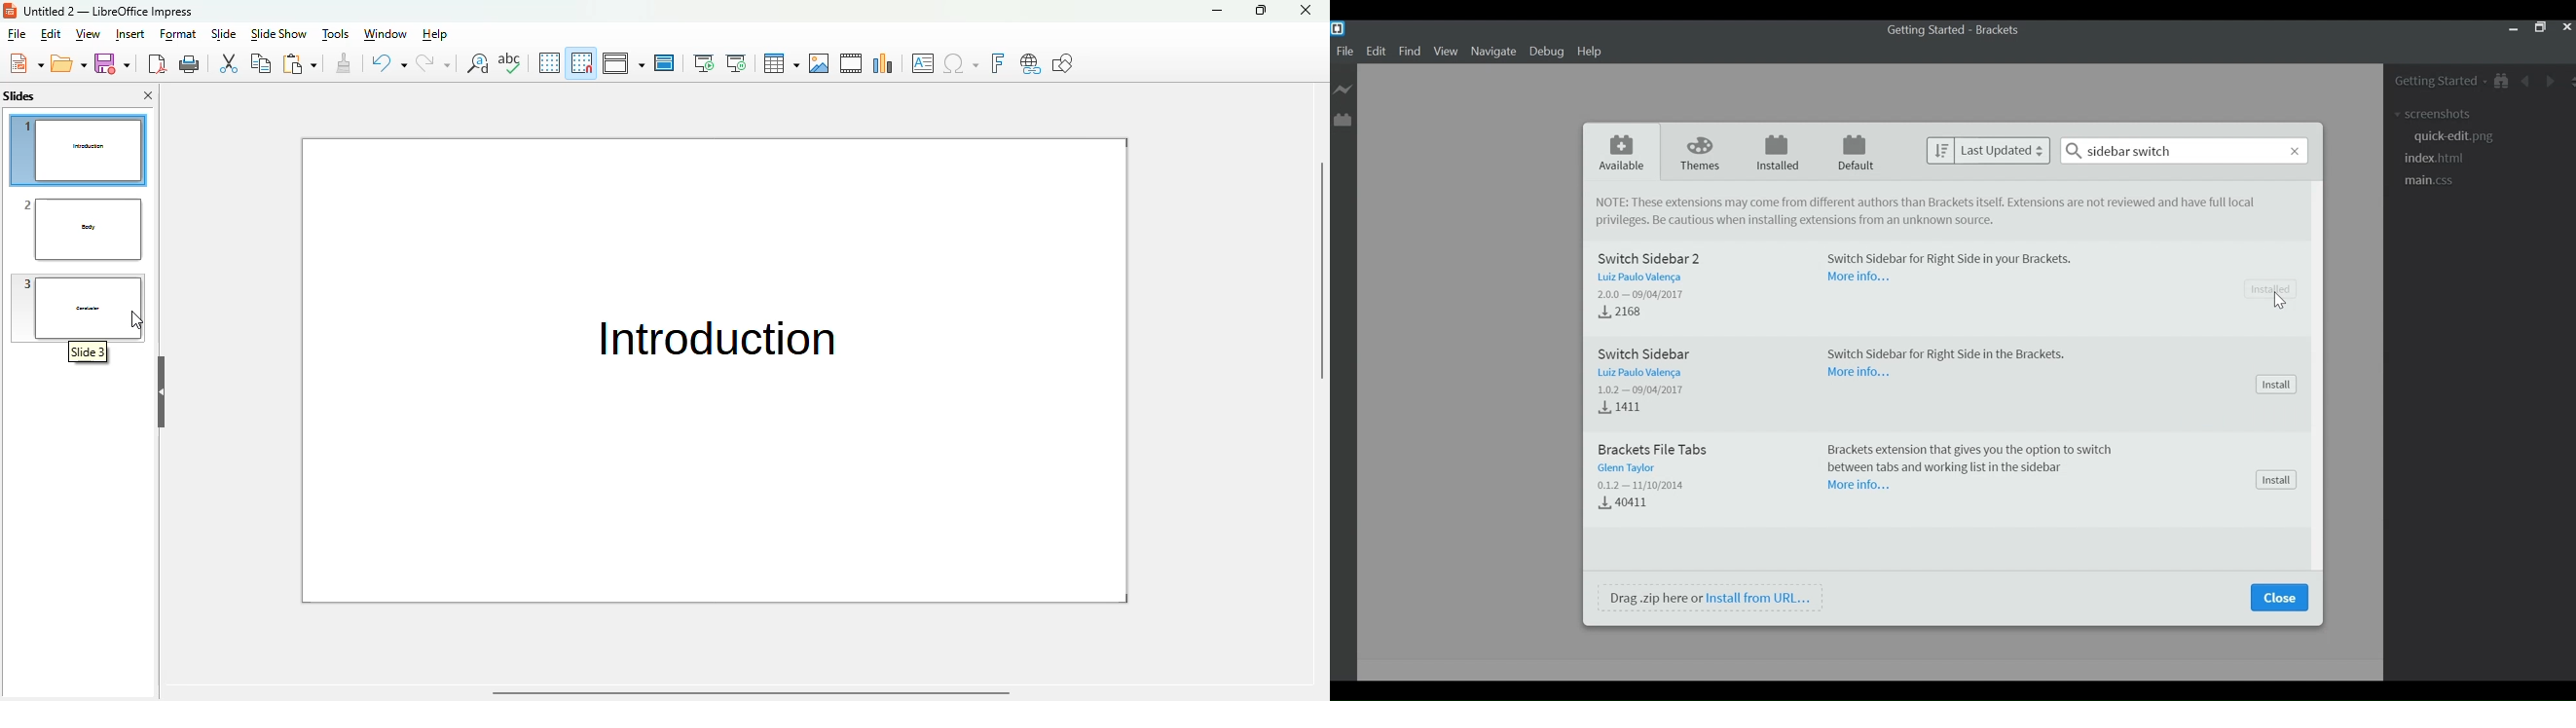  What do you see at coordinates (1260, 10) in the screenshot?
I see `maximize` at bounding box center [1260, 10].